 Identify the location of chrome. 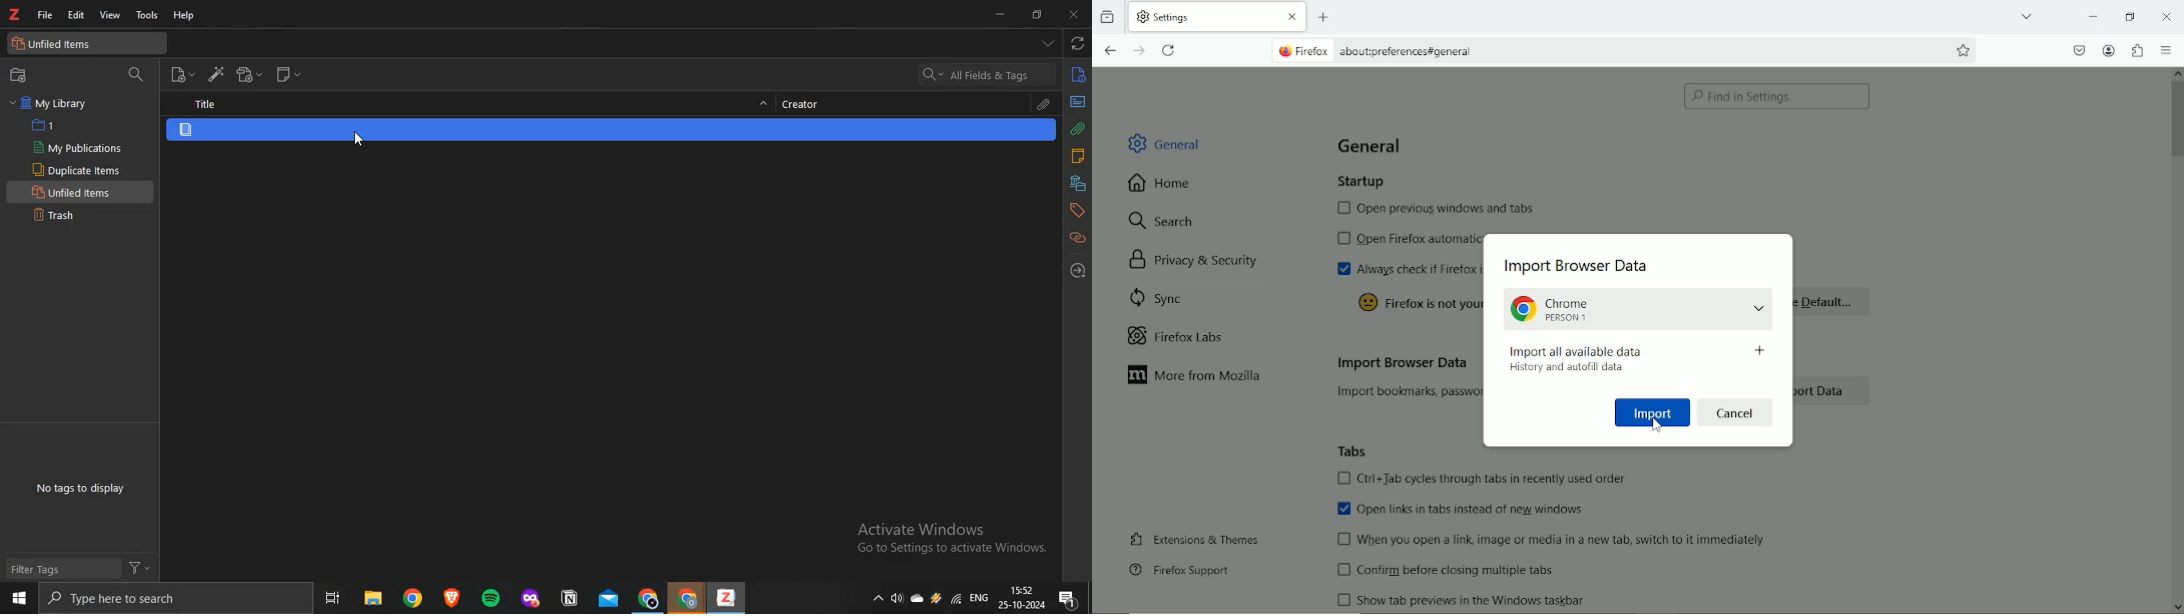
(413, 597).